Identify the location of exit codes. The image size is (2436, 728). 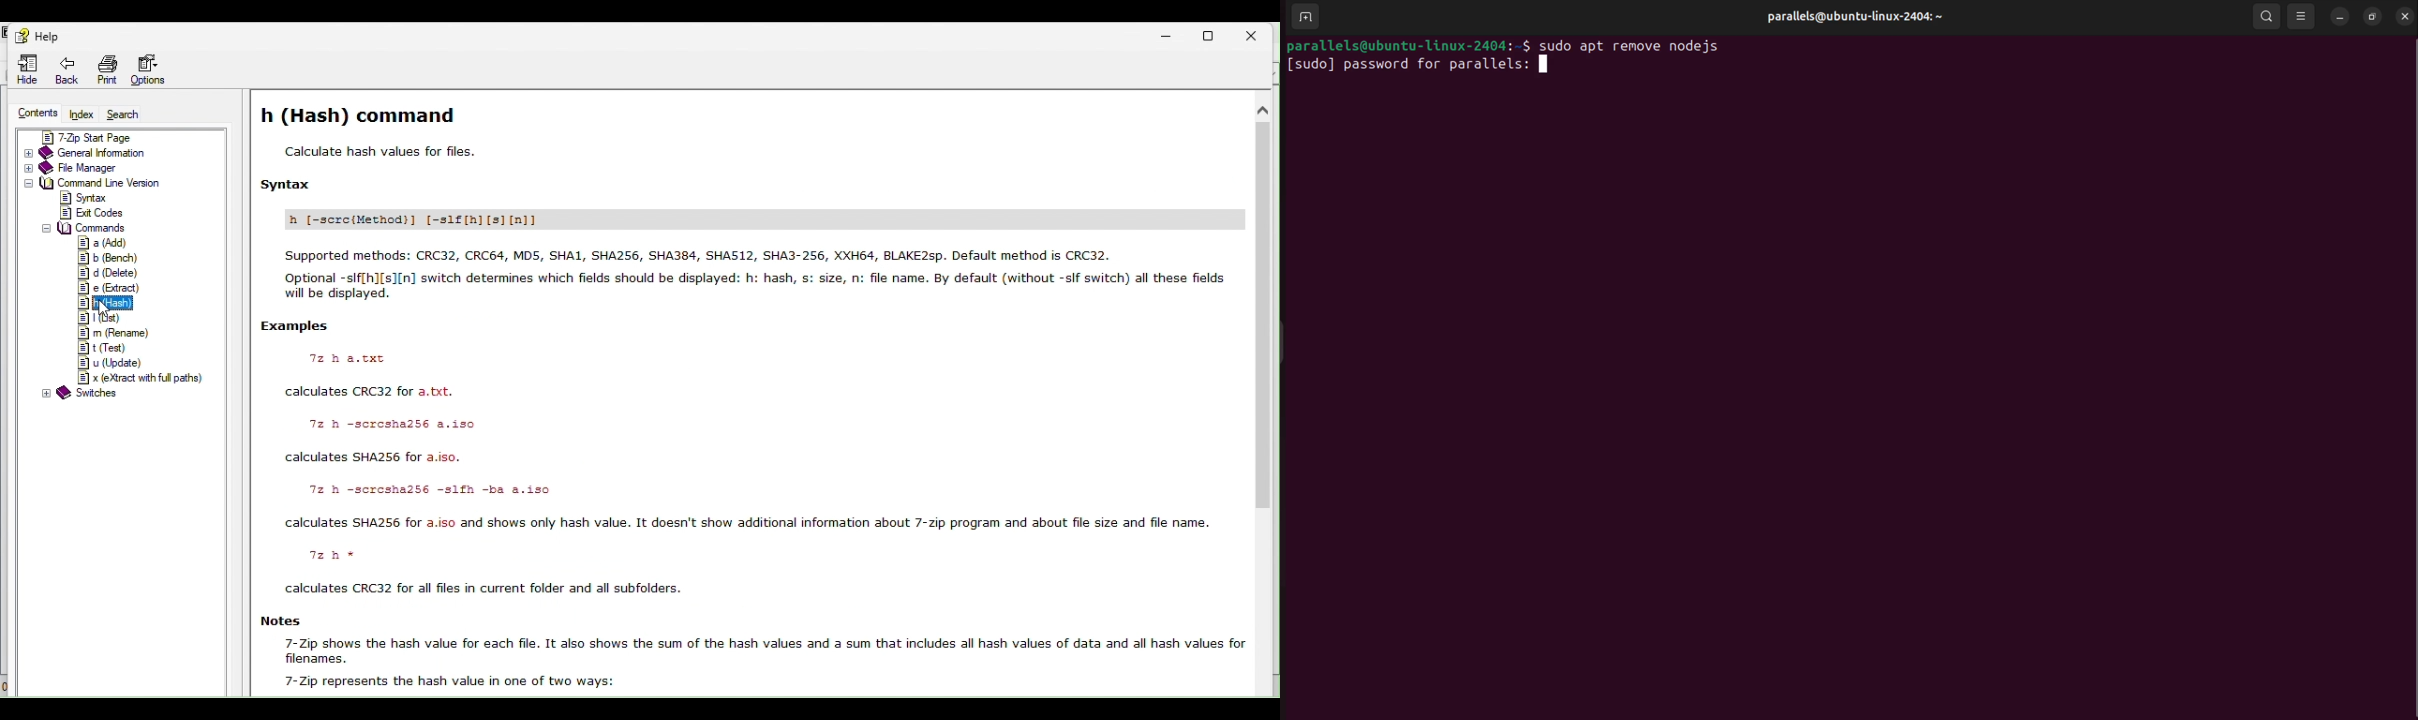
(93, 212).